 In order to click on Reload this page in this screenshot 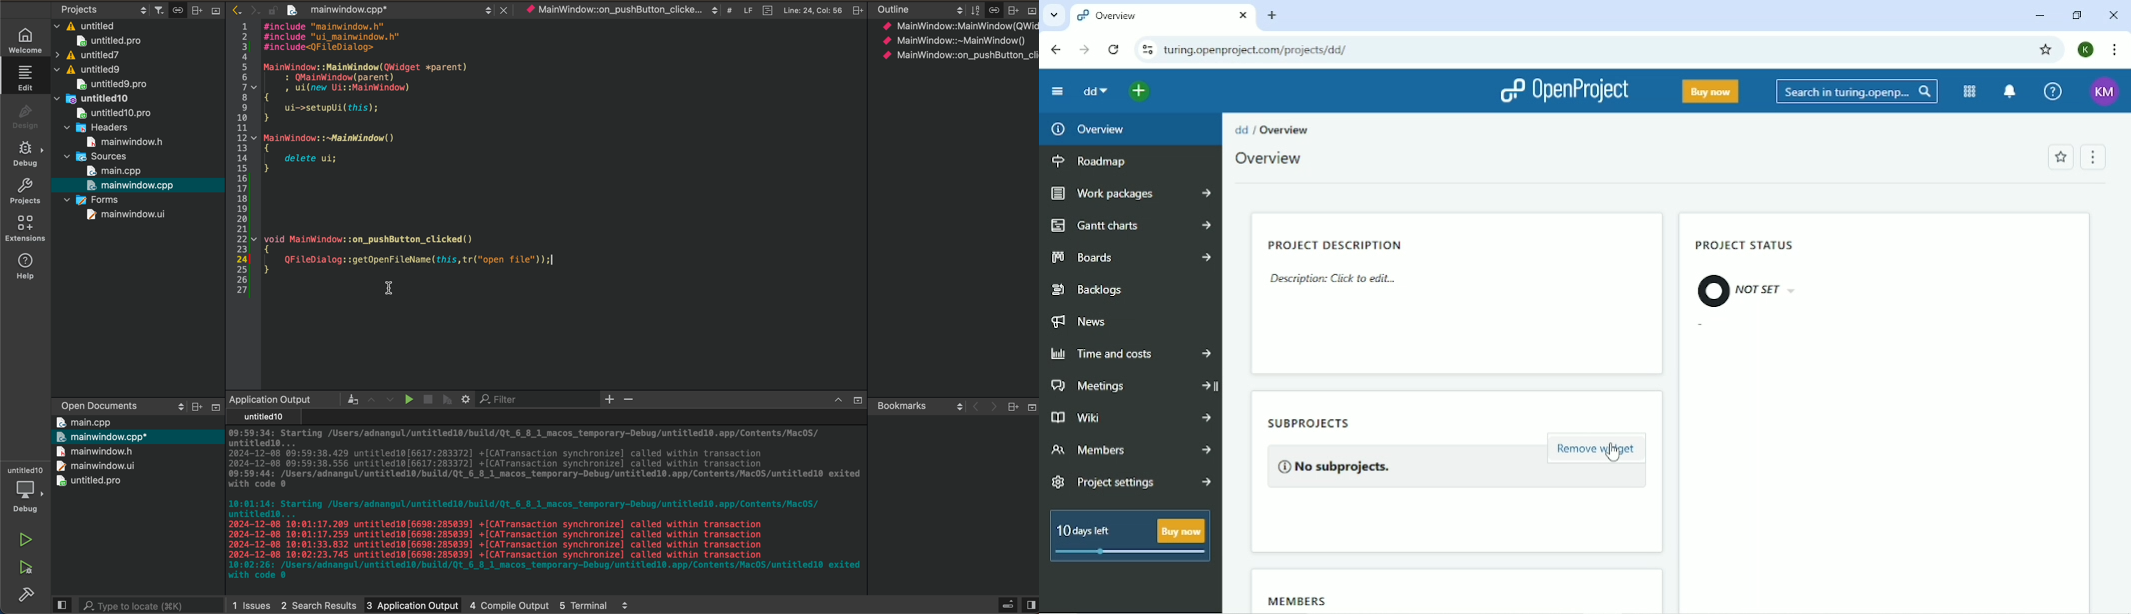, I will do `click(1113, 50)`.